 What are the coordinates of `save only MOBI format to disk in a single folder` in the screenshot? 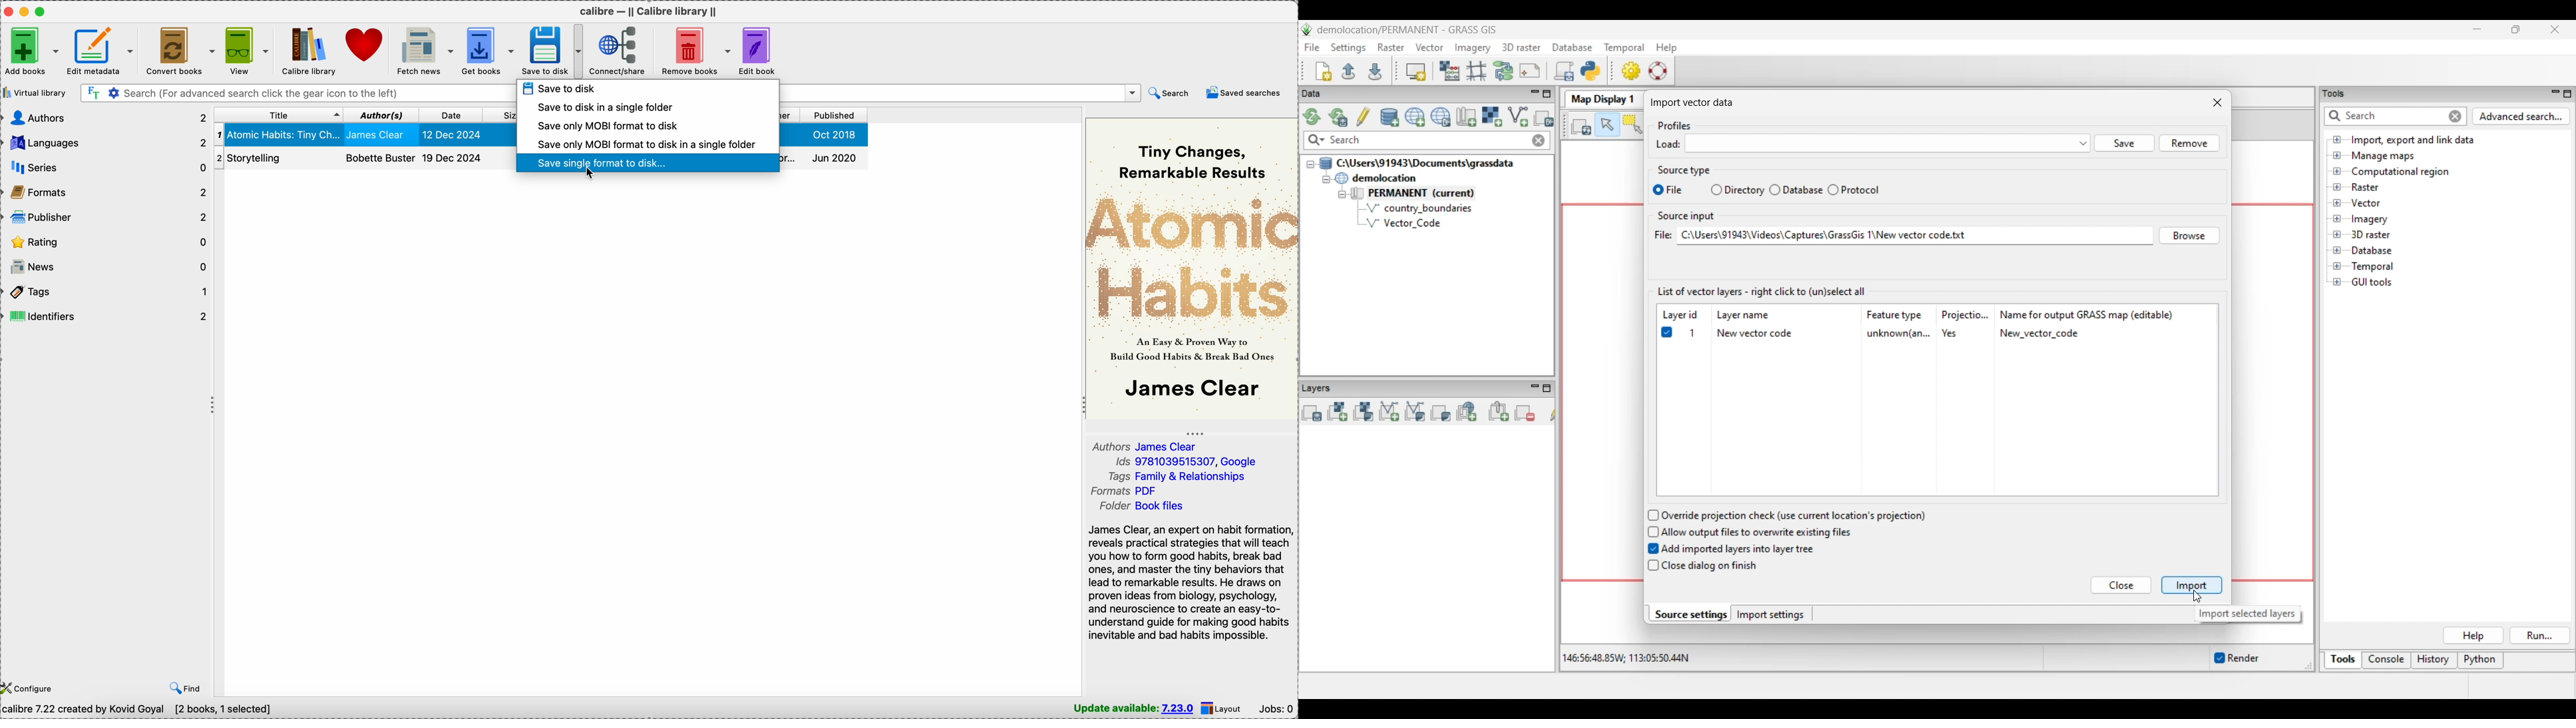 It's located at (644, 144).